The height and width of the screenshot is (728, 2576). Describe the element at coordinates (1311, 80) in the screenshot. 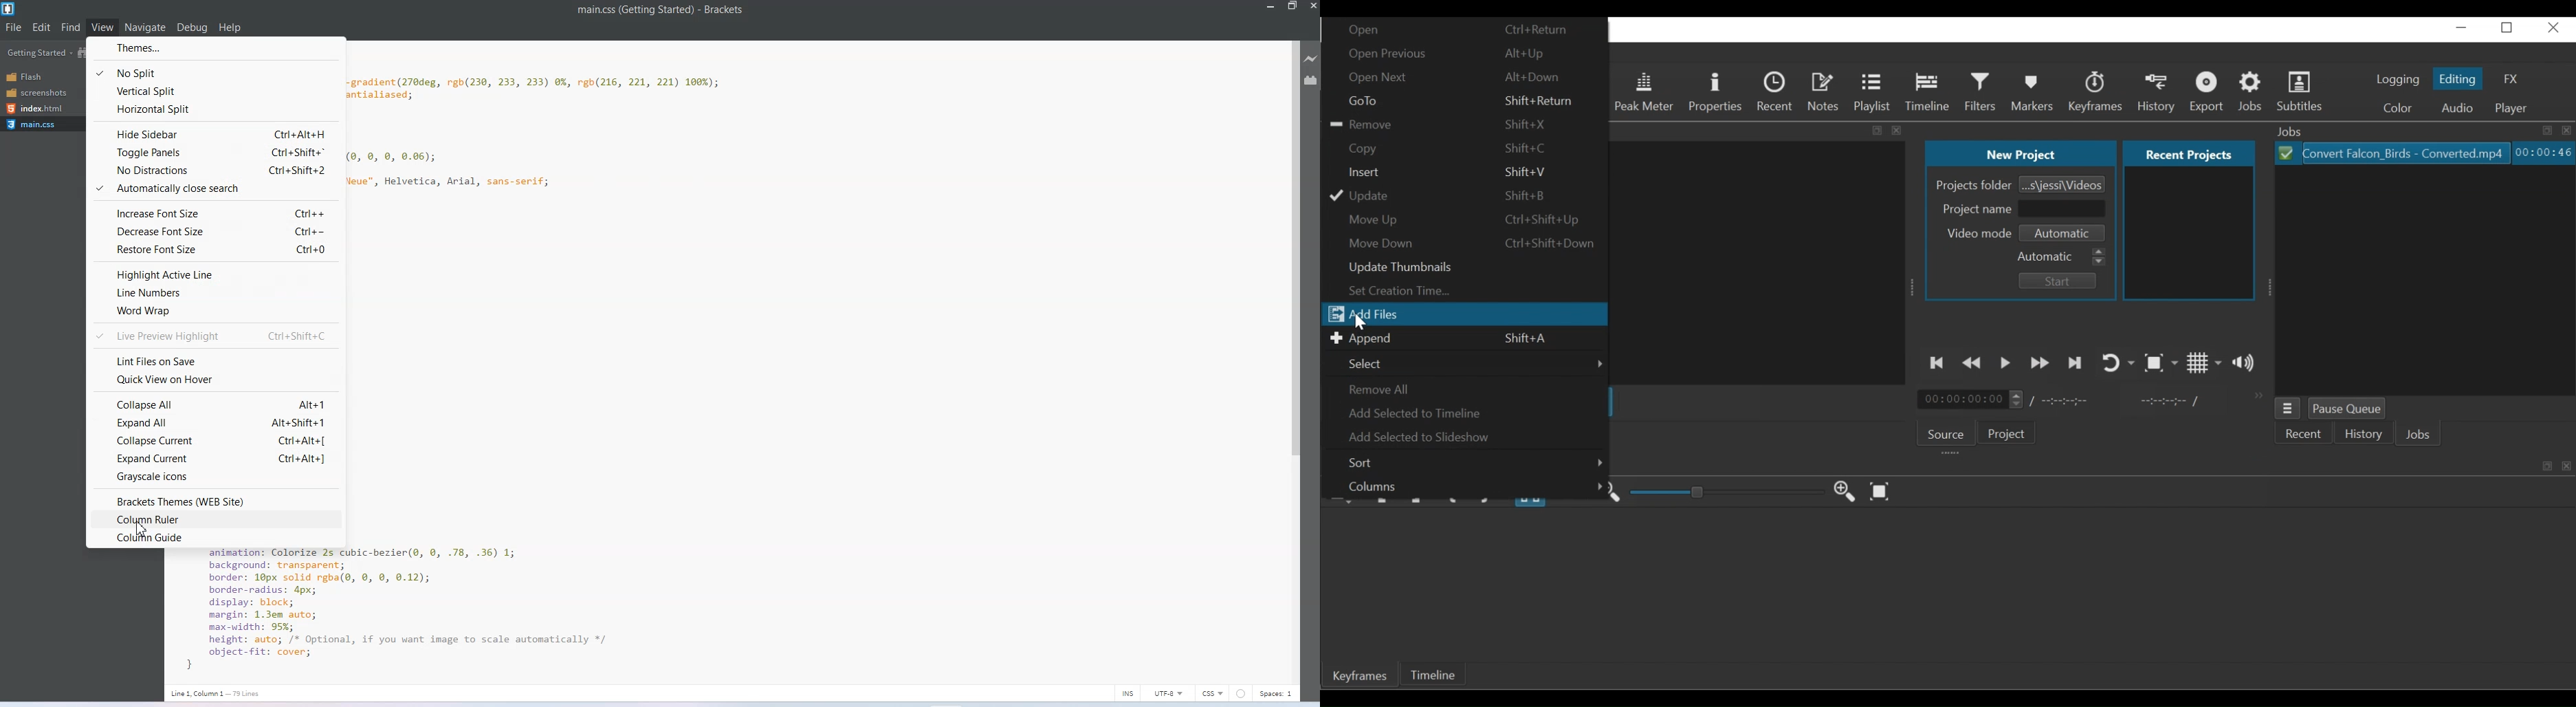

I see `Extension manager` at that location.